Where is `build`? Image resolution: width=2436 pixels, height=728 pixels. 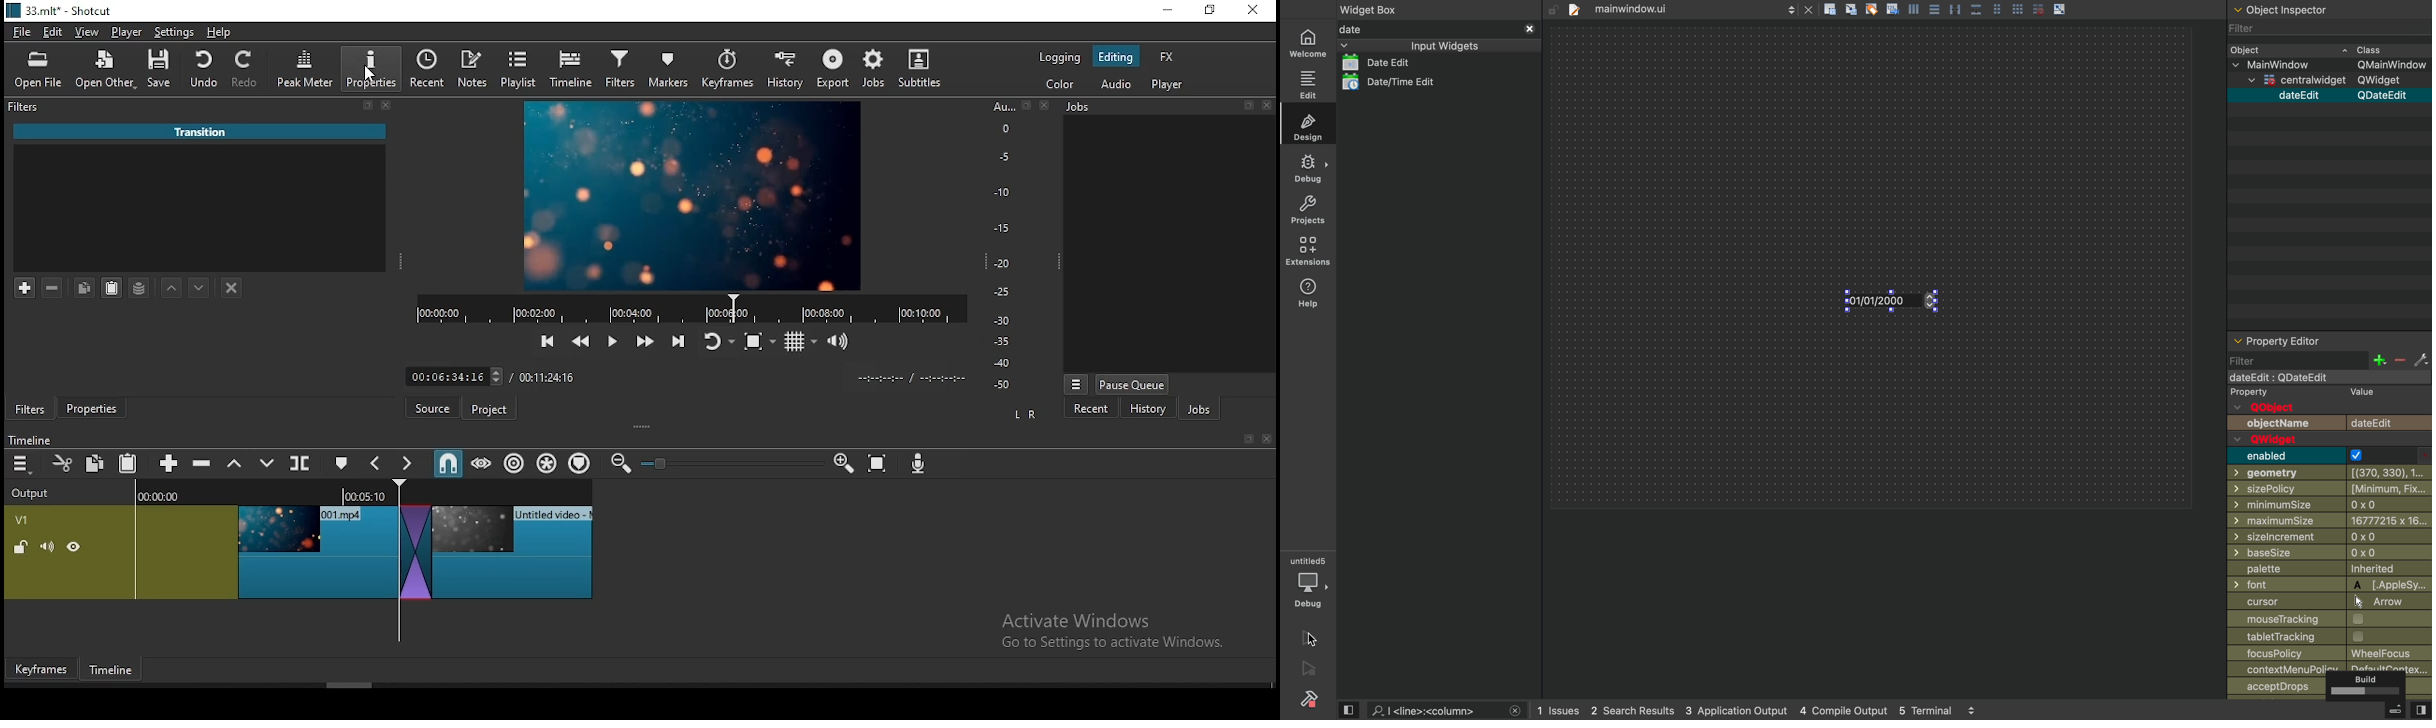 build is located at coordinates (1310, 698).